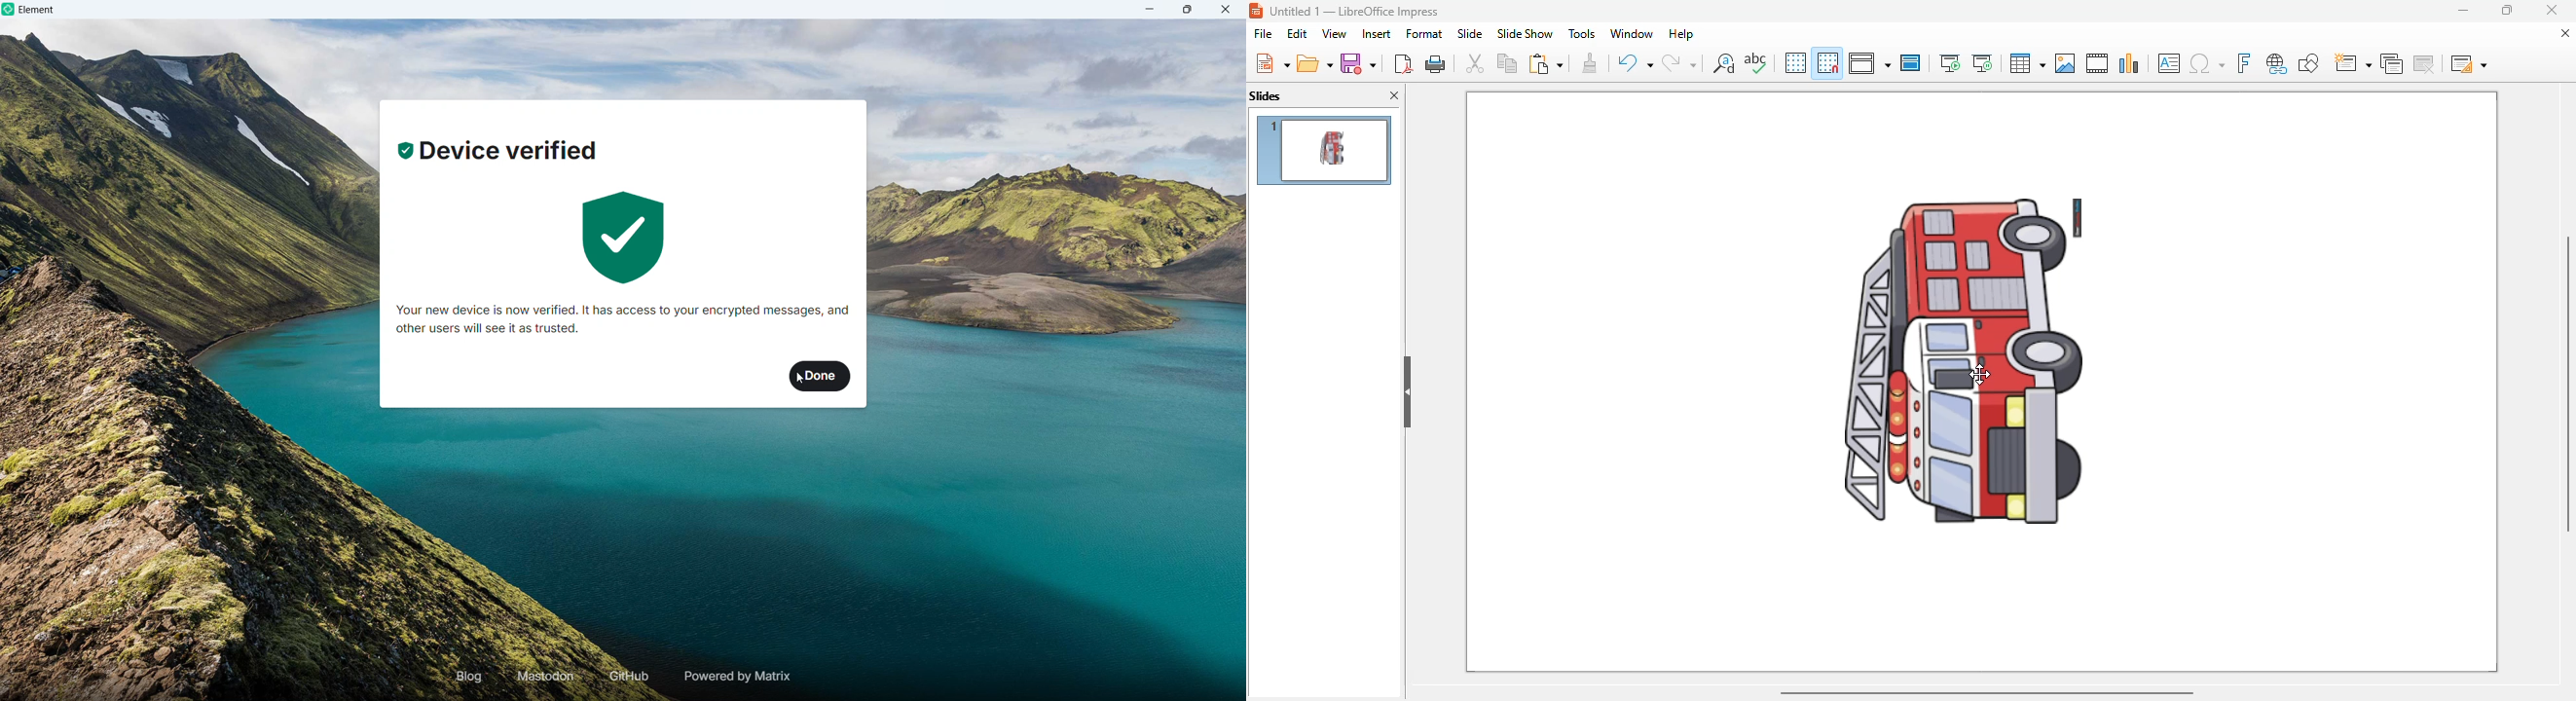  Describe the element at coordinates (1394, 94) in the screenshot. I see `close pane` at that location.